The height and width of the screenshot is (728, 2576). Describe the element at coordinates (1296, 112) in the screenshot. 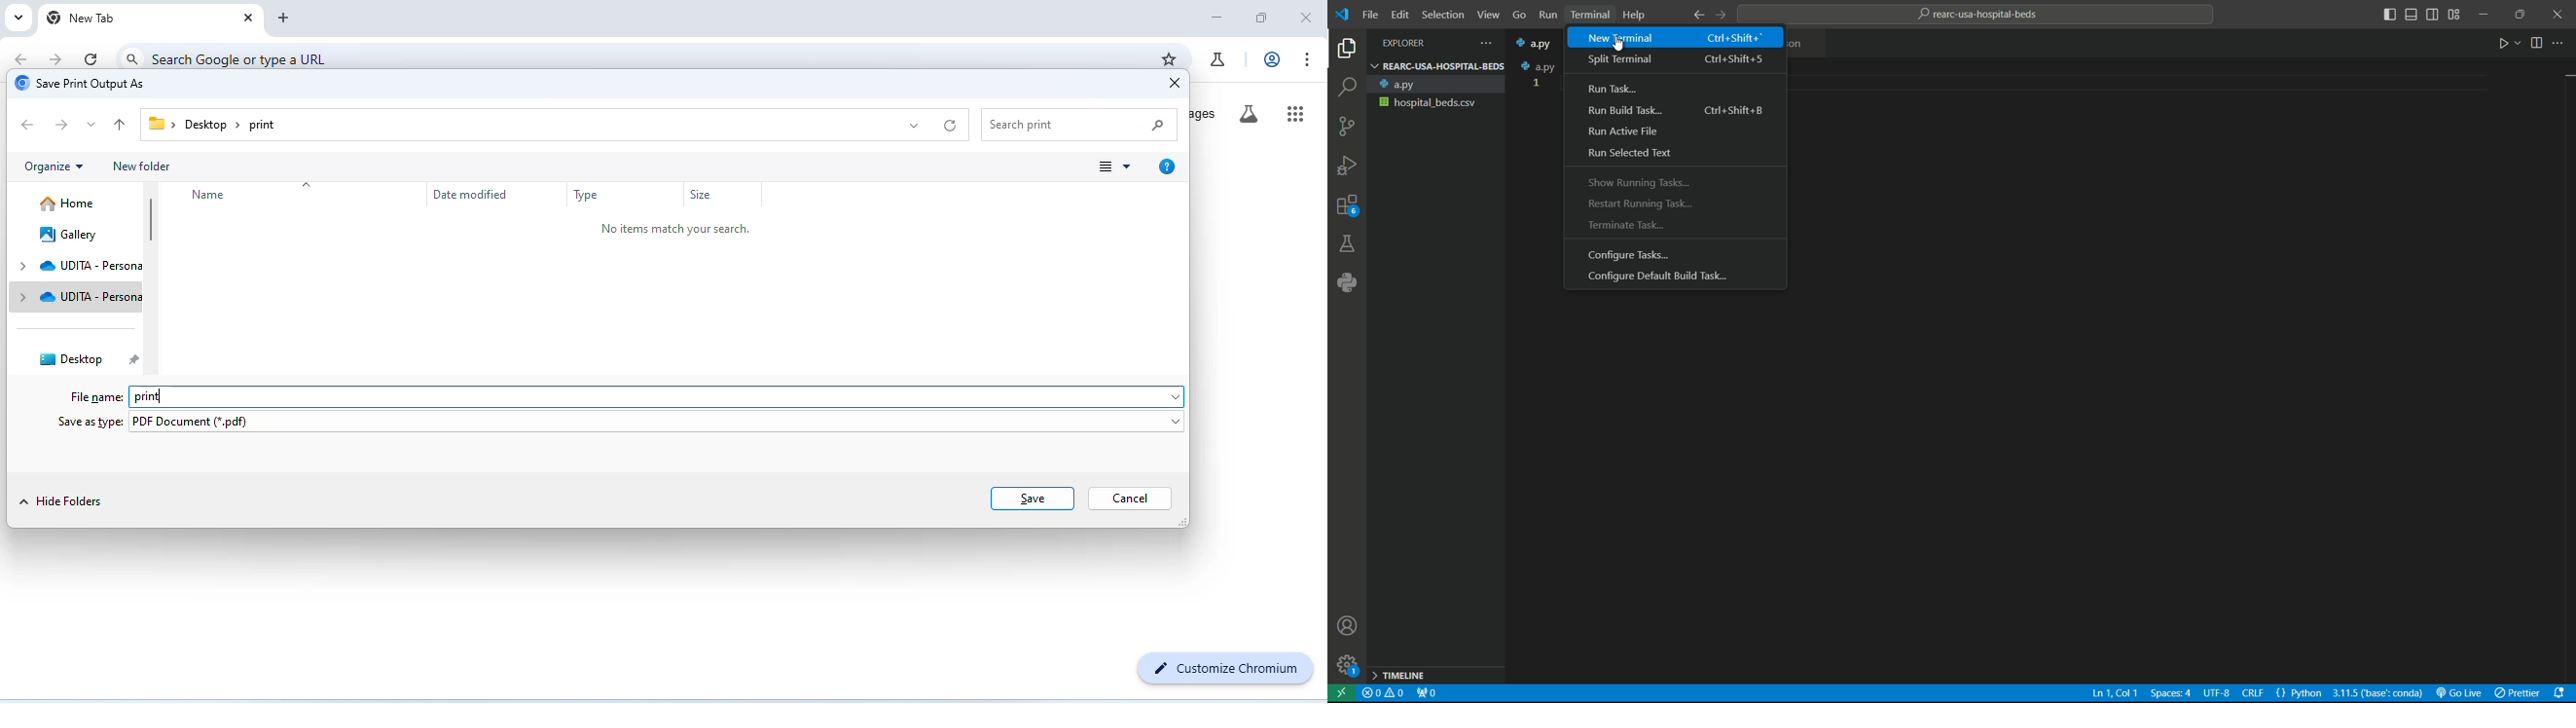

I see `google apps` at that location.